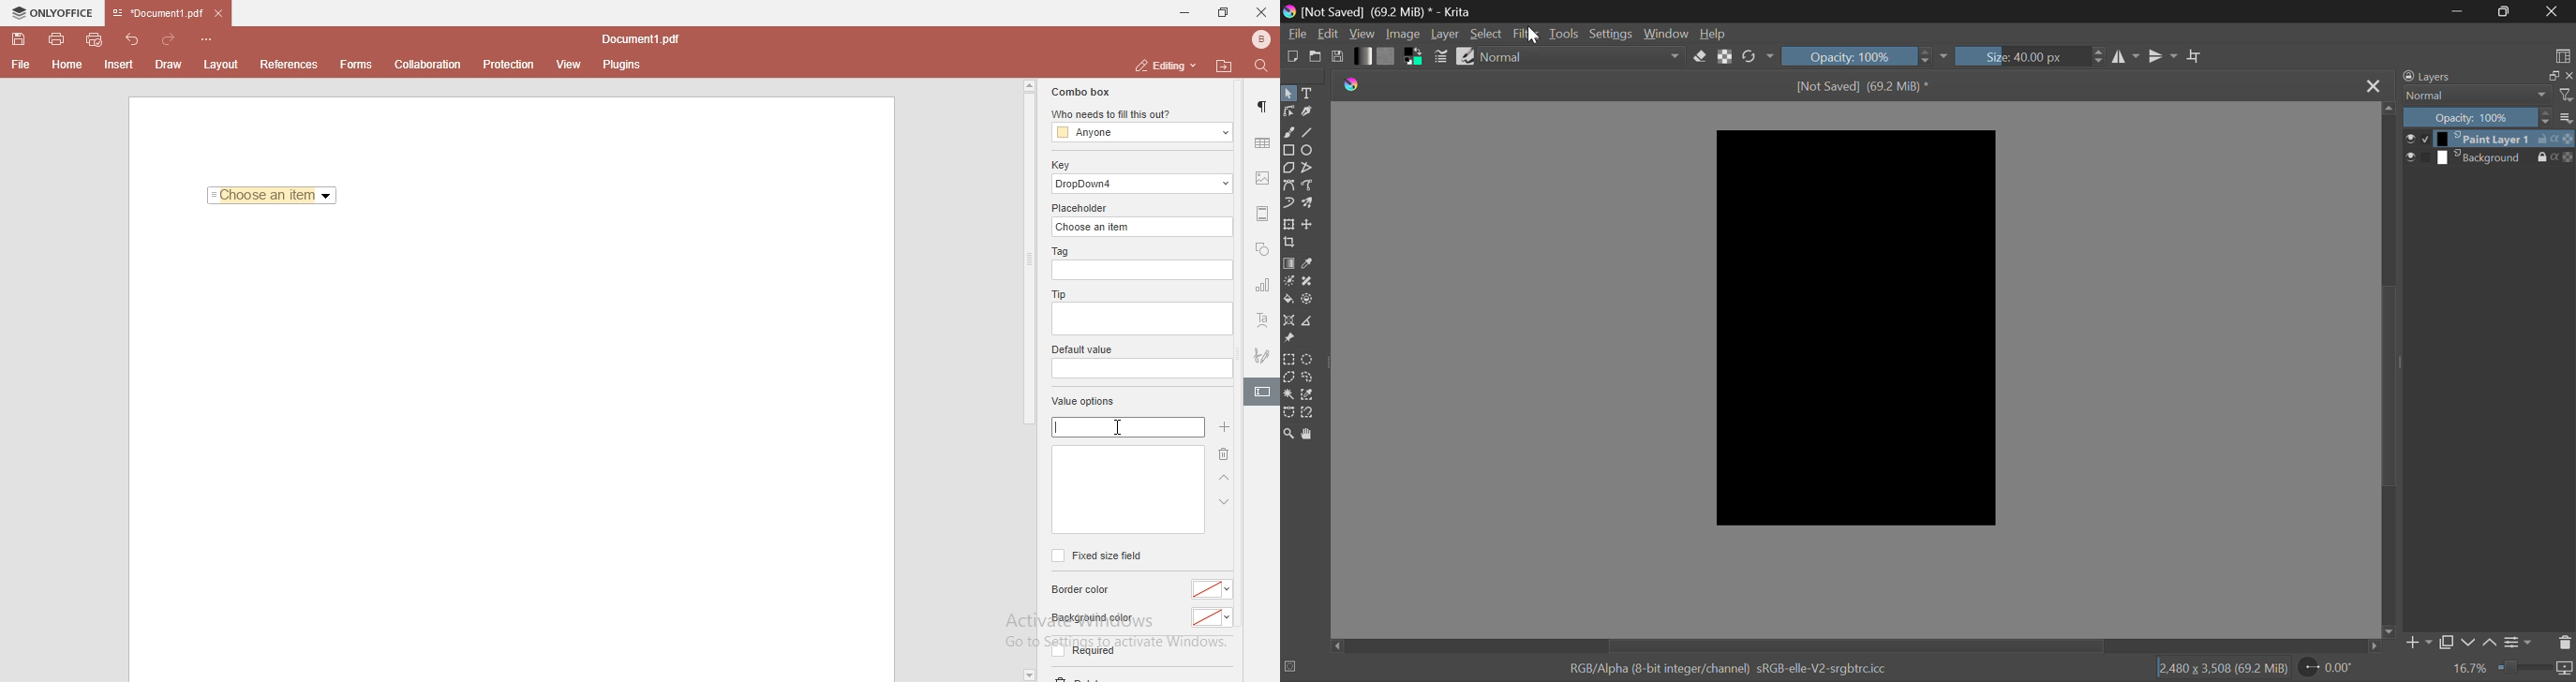  Describe the element at coordinates (2408, 157) in the screenshot. I see `select` at that location.